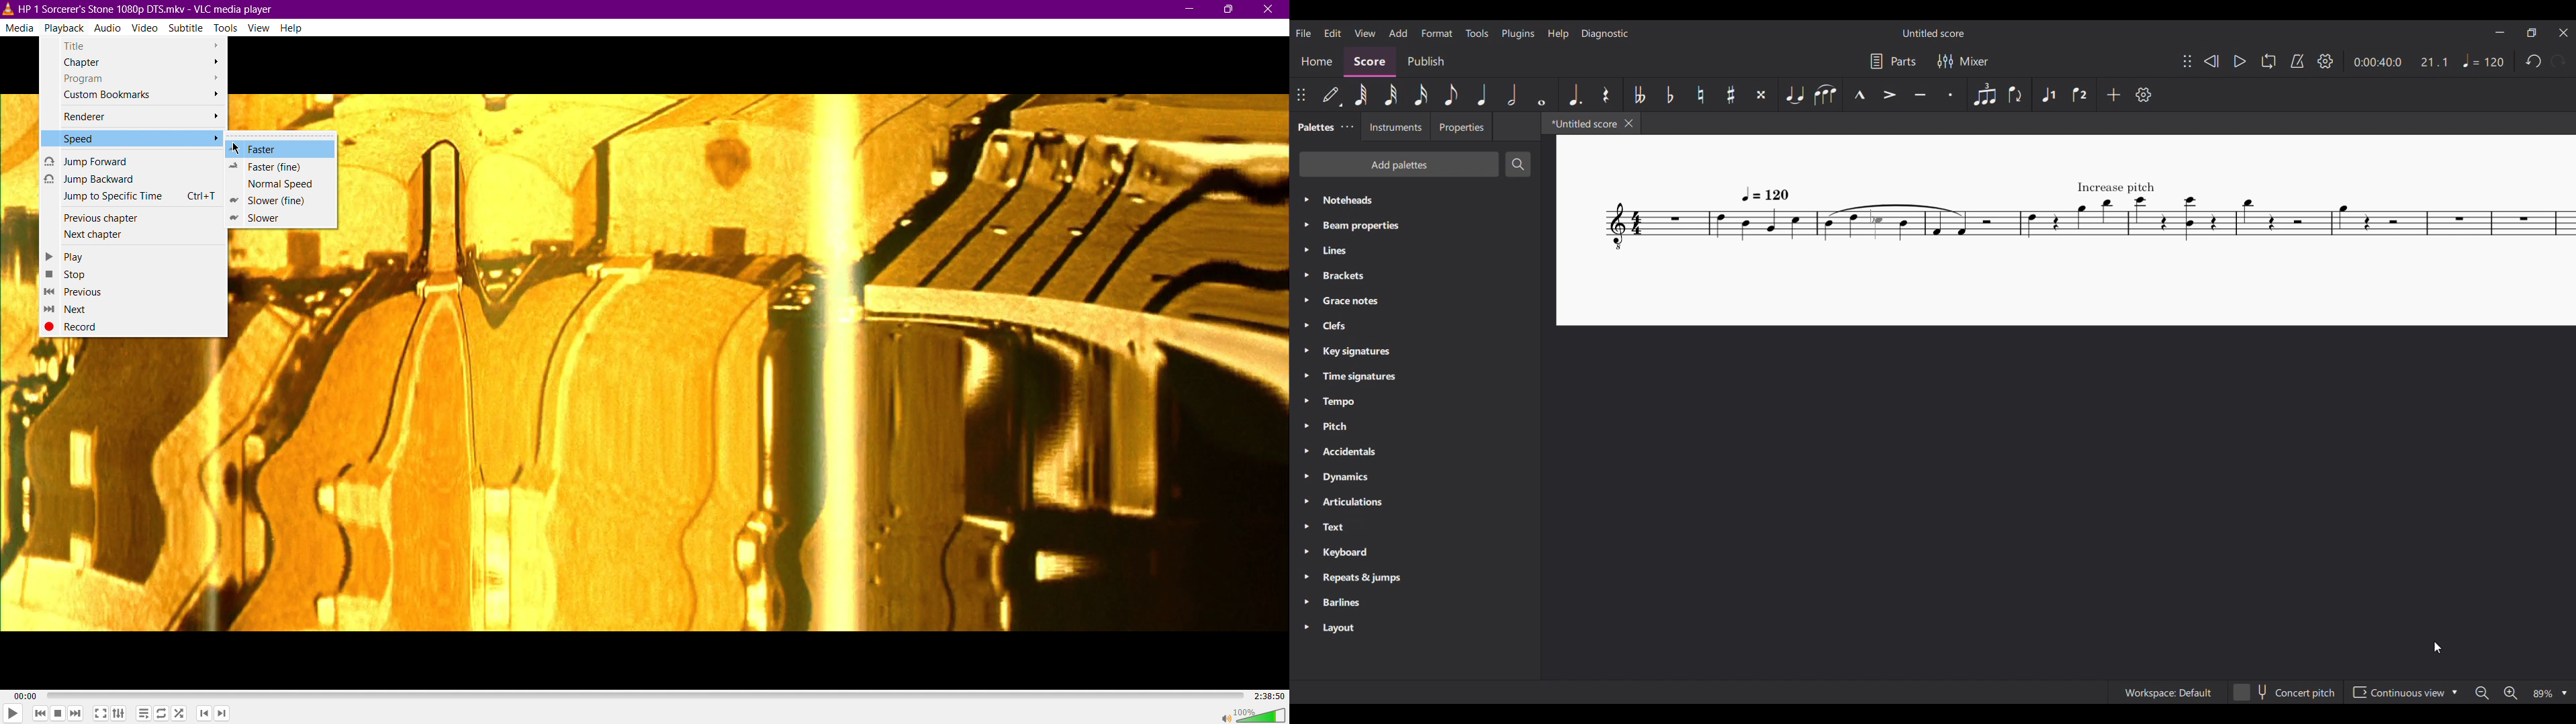 The width and height of the screenshot is (2576, 728). Describe the element at coordinates (132, 138) in the screenshot. I see `Speed` at that location.